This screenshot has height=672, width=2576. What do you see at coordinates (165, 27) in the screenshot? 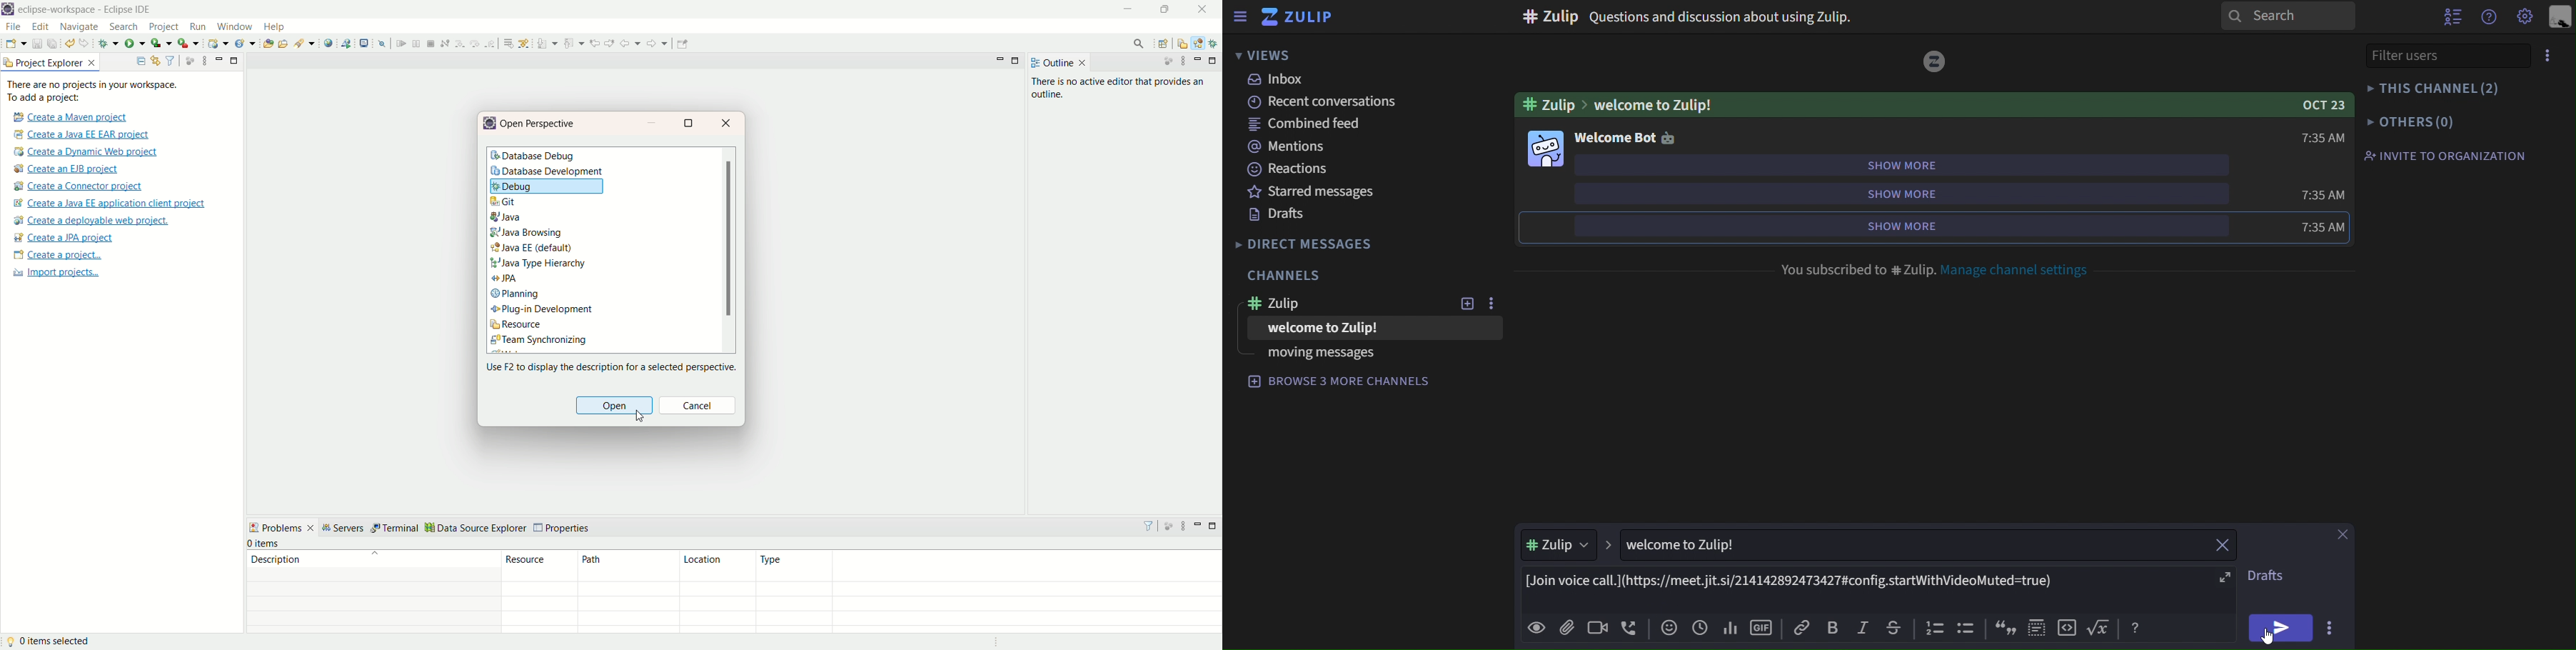
I see `project` at bounding box center [165, 27].